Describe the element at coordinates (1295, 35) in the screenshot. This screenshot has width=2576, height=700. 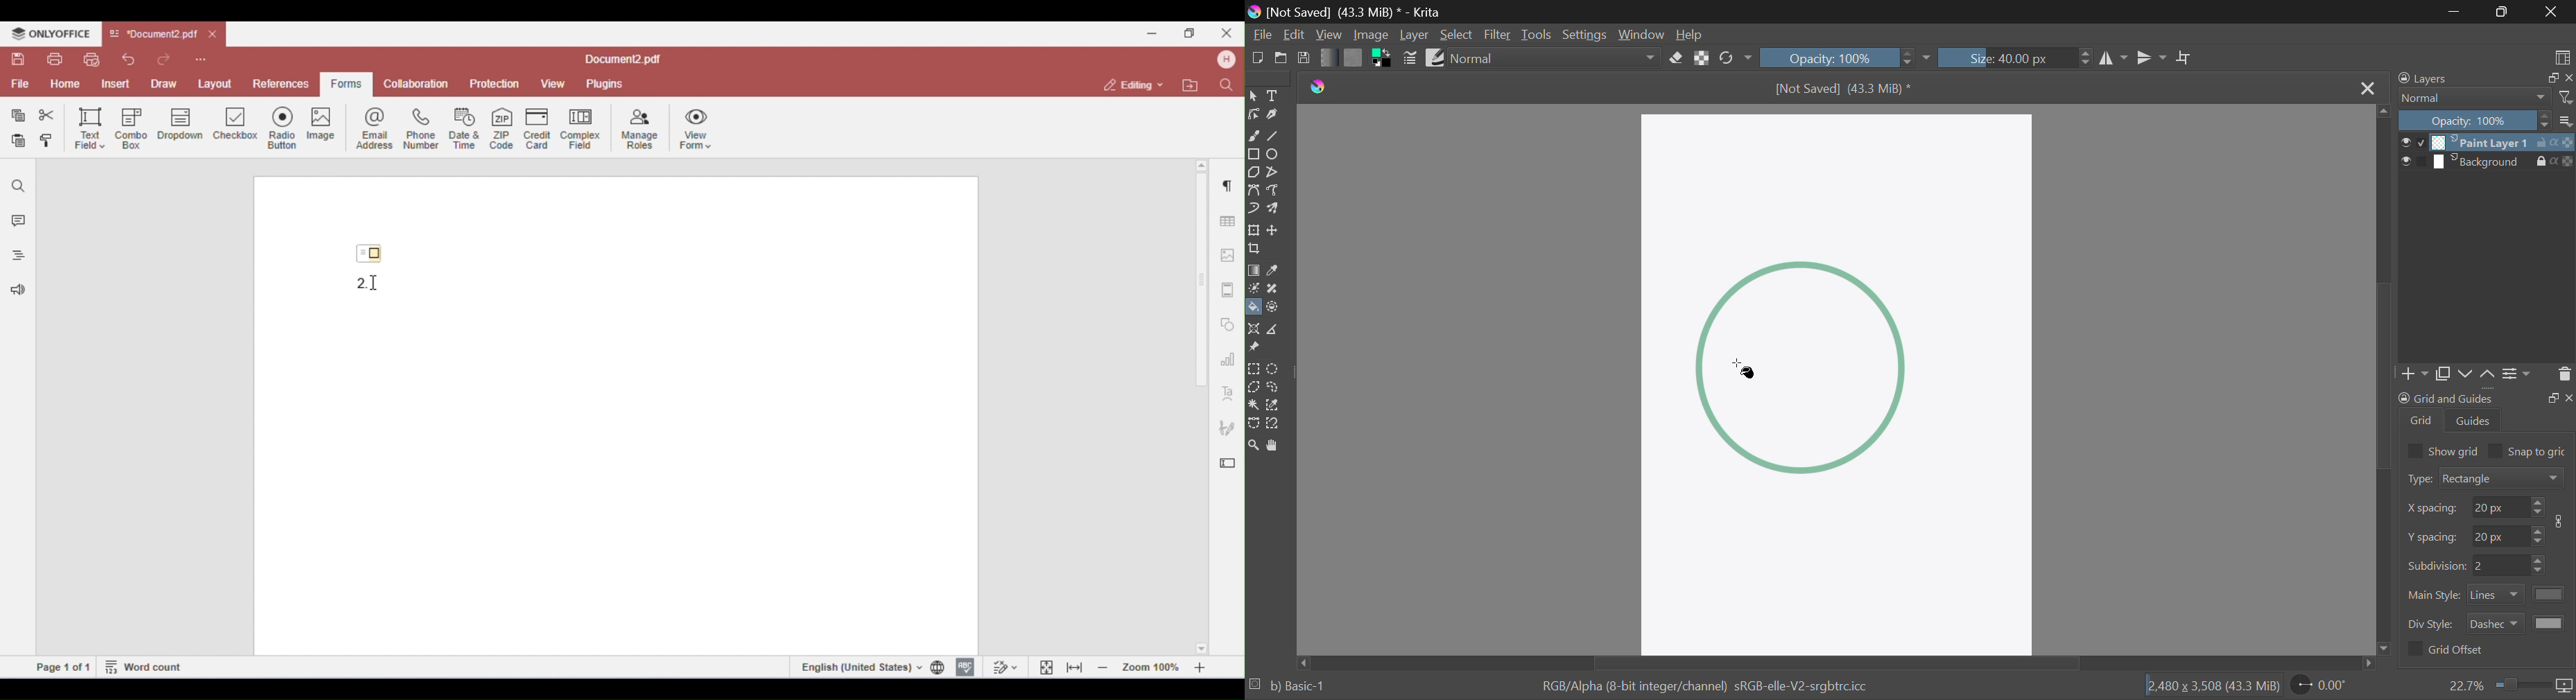
I see `Edit` at that location.